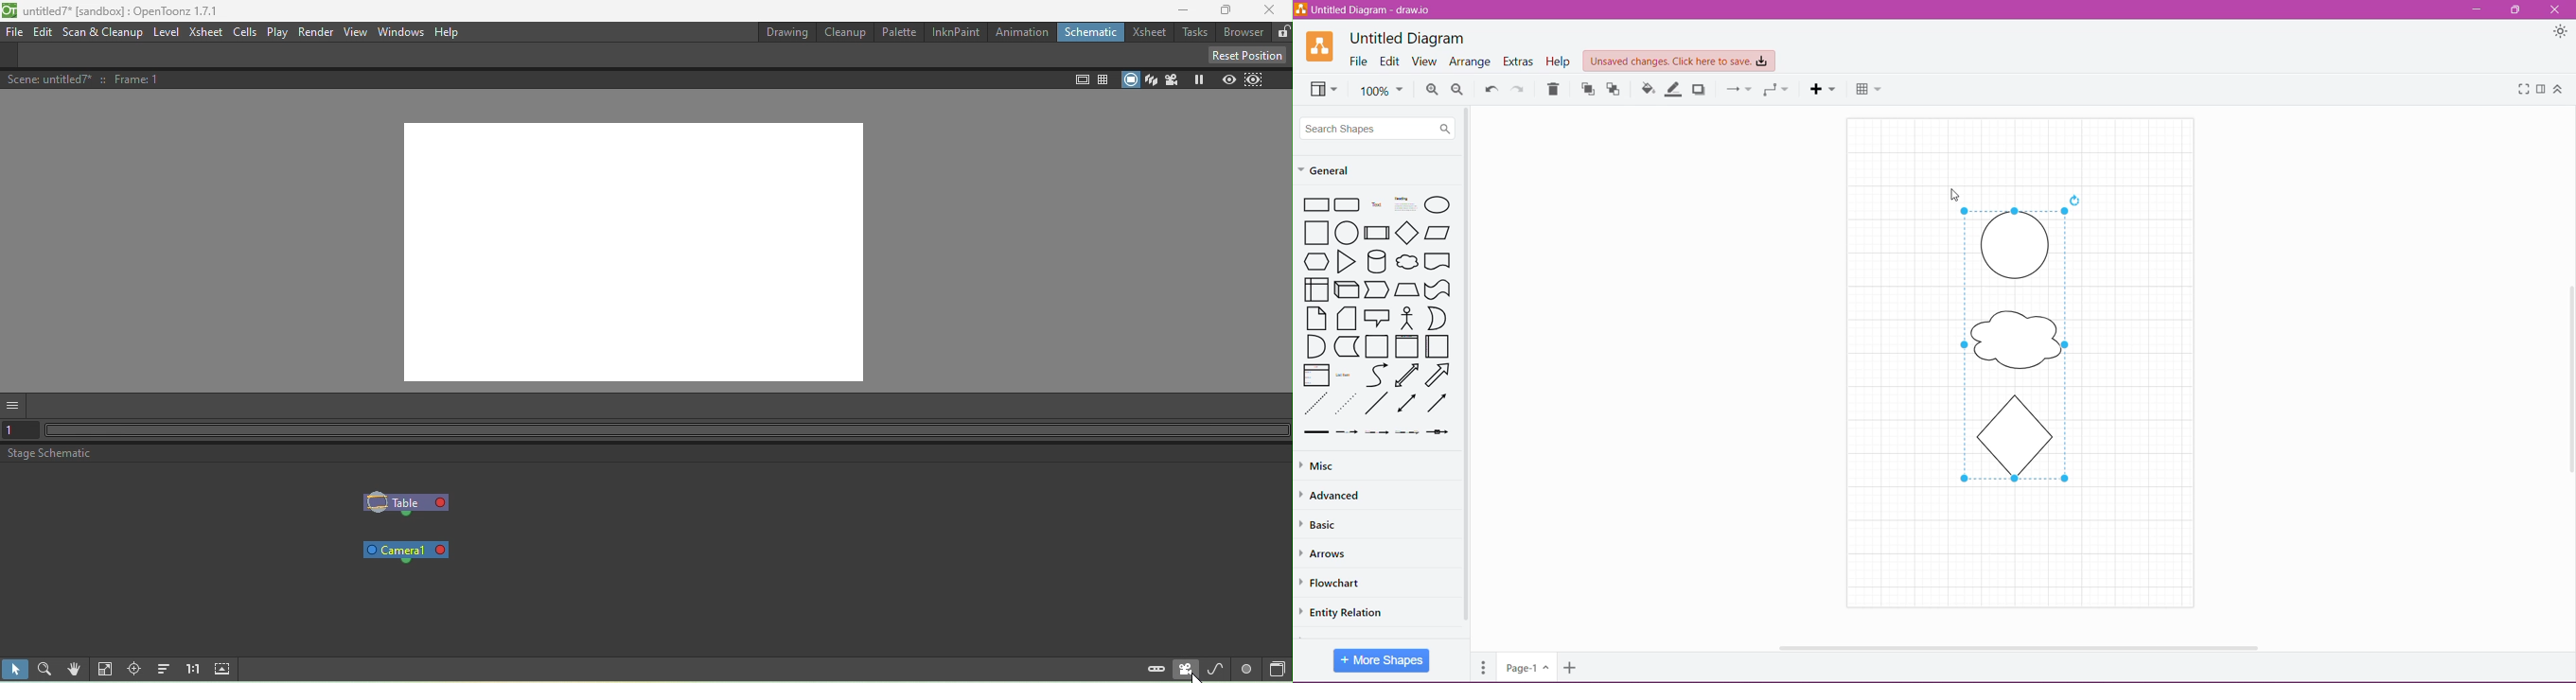 The image size is (2576, 700). What do you see at coordinates (1735, 88) in the screenshot?
I see `Connection` at bounding box center [1735, 88].